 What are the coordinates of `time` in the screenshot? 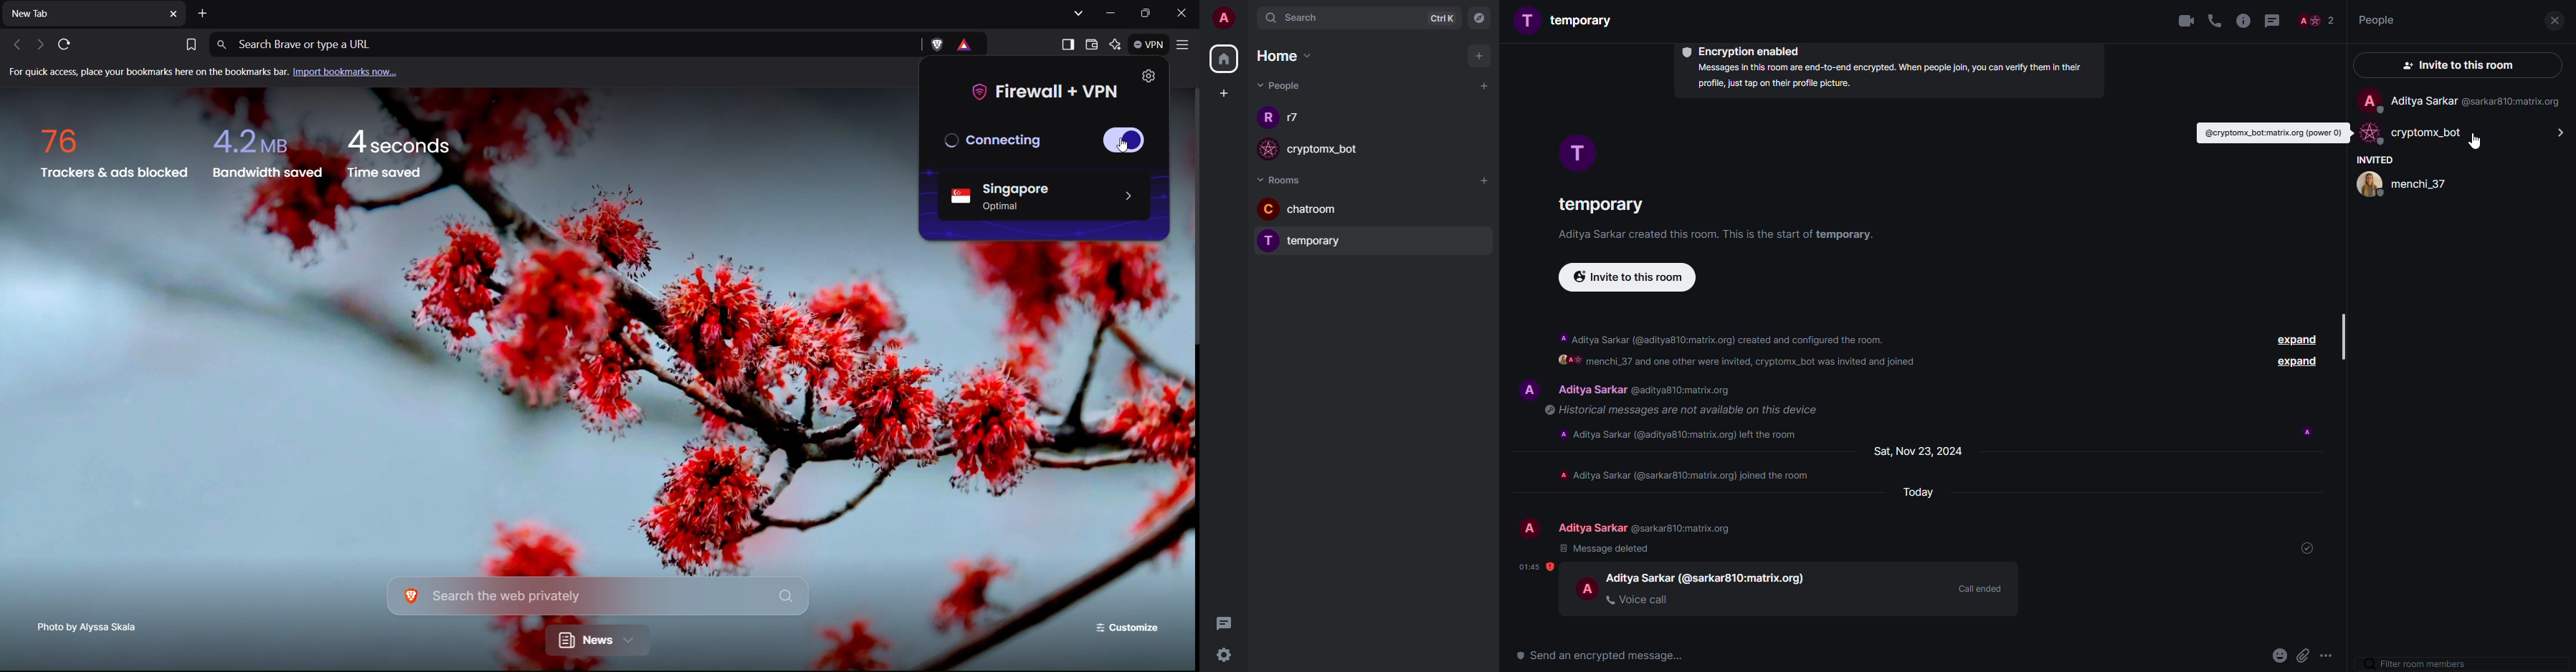 It's located at (1536, 567).